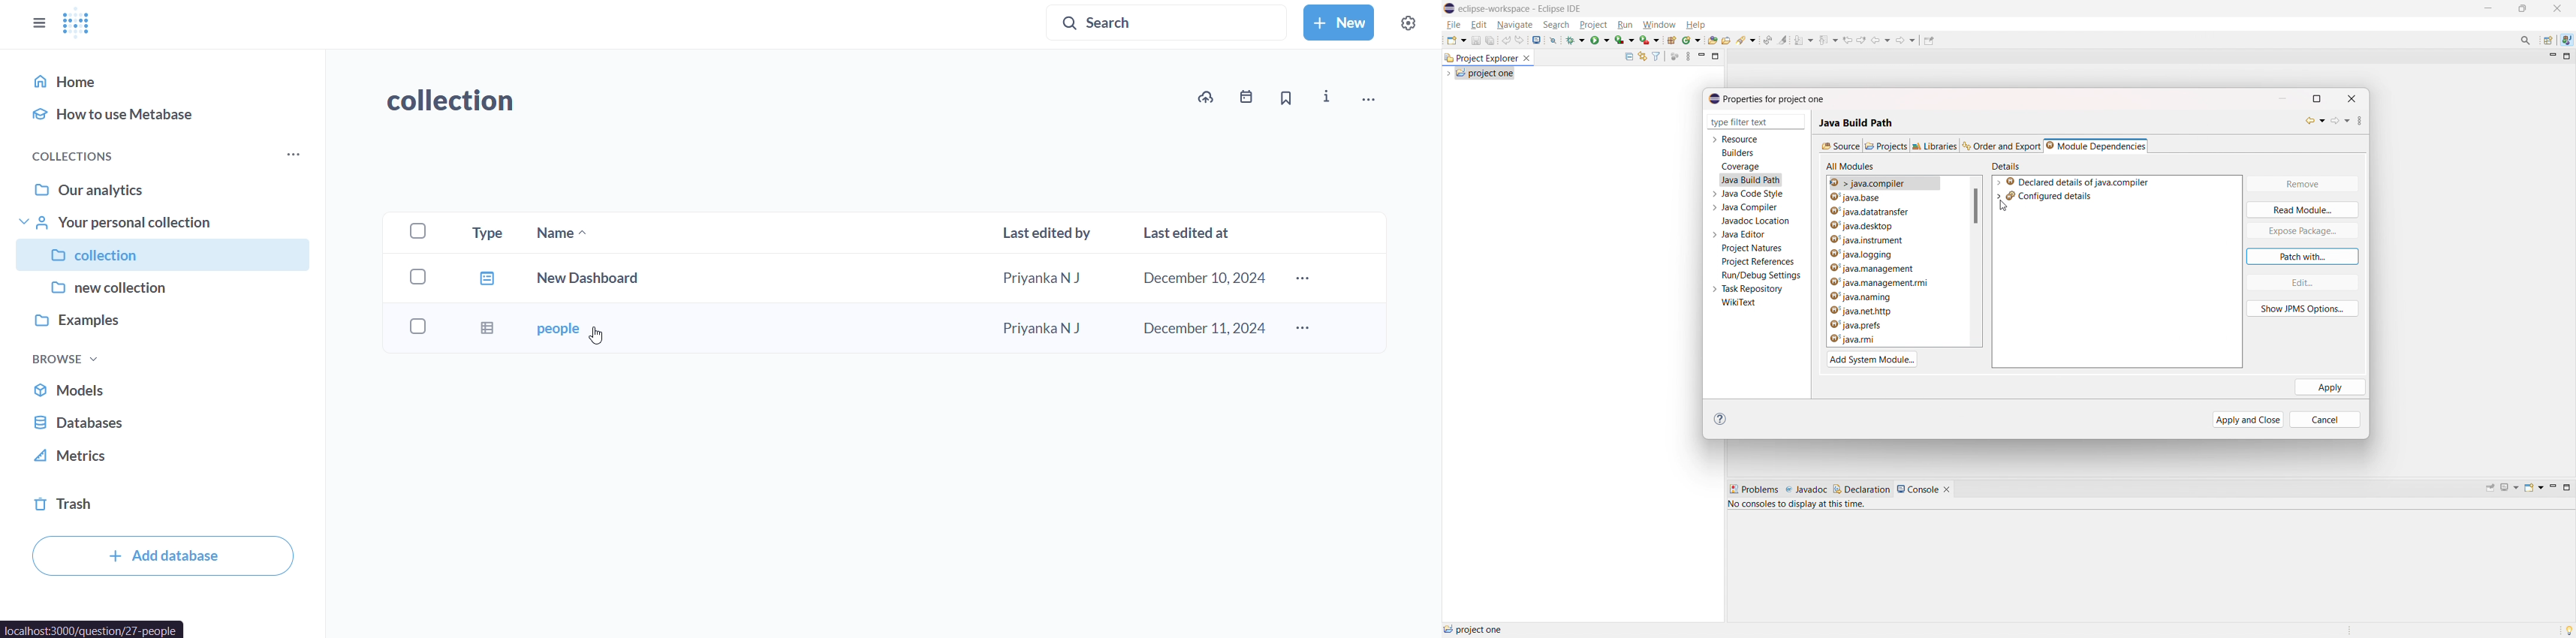 The height and width of the screenshot is (644, 2576). I want to click on all modules, so click(1851, 166).